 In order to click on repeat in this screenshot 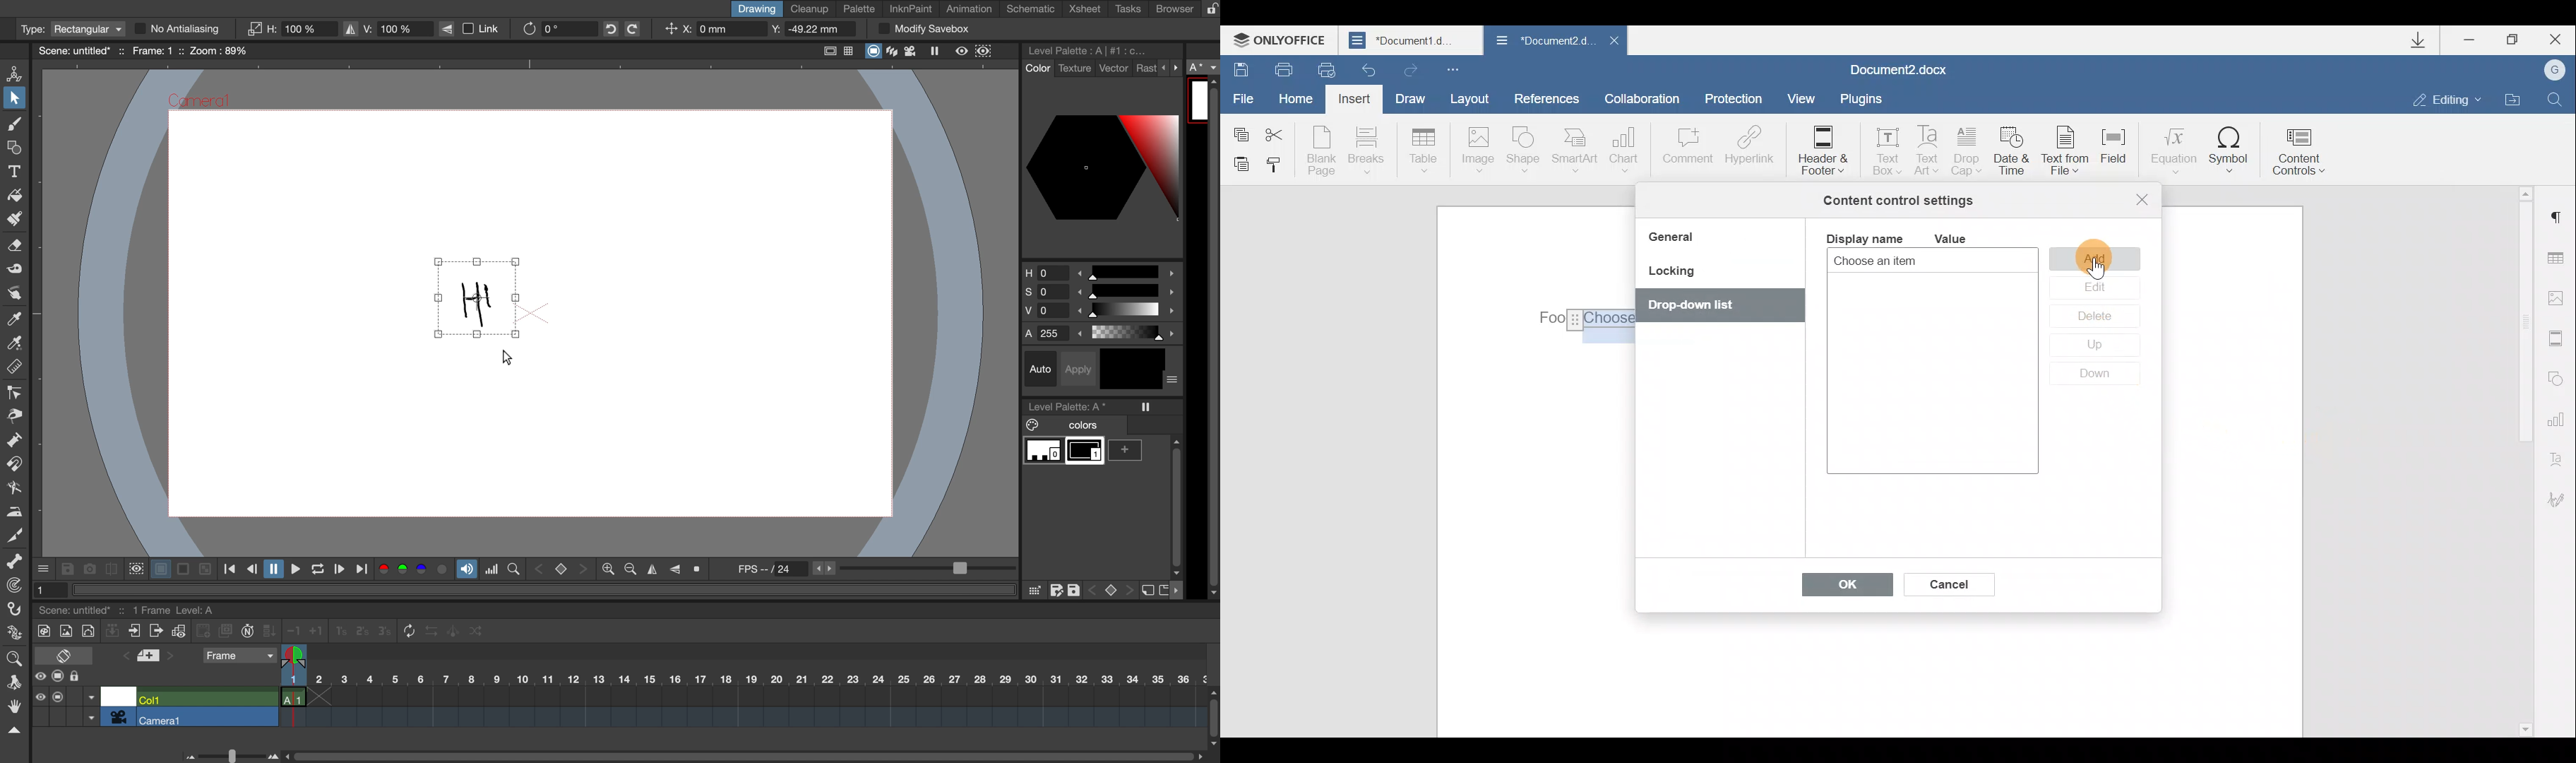, I will do `click(405, 632)`.